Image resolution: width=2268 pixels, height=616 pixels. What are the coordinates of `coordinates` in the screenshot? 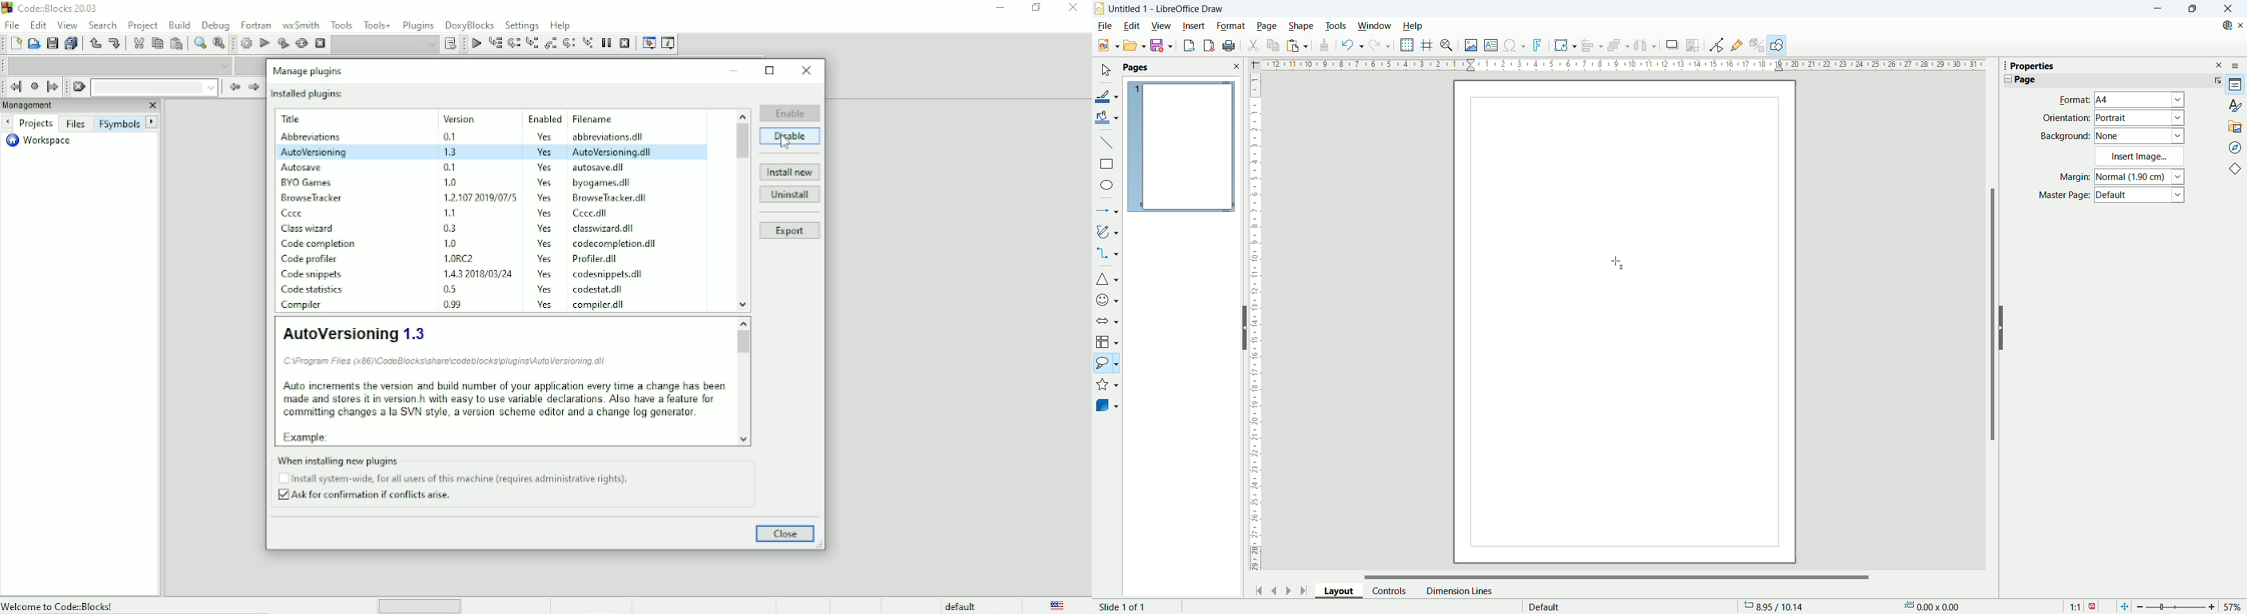 It's located at (1780, 607).